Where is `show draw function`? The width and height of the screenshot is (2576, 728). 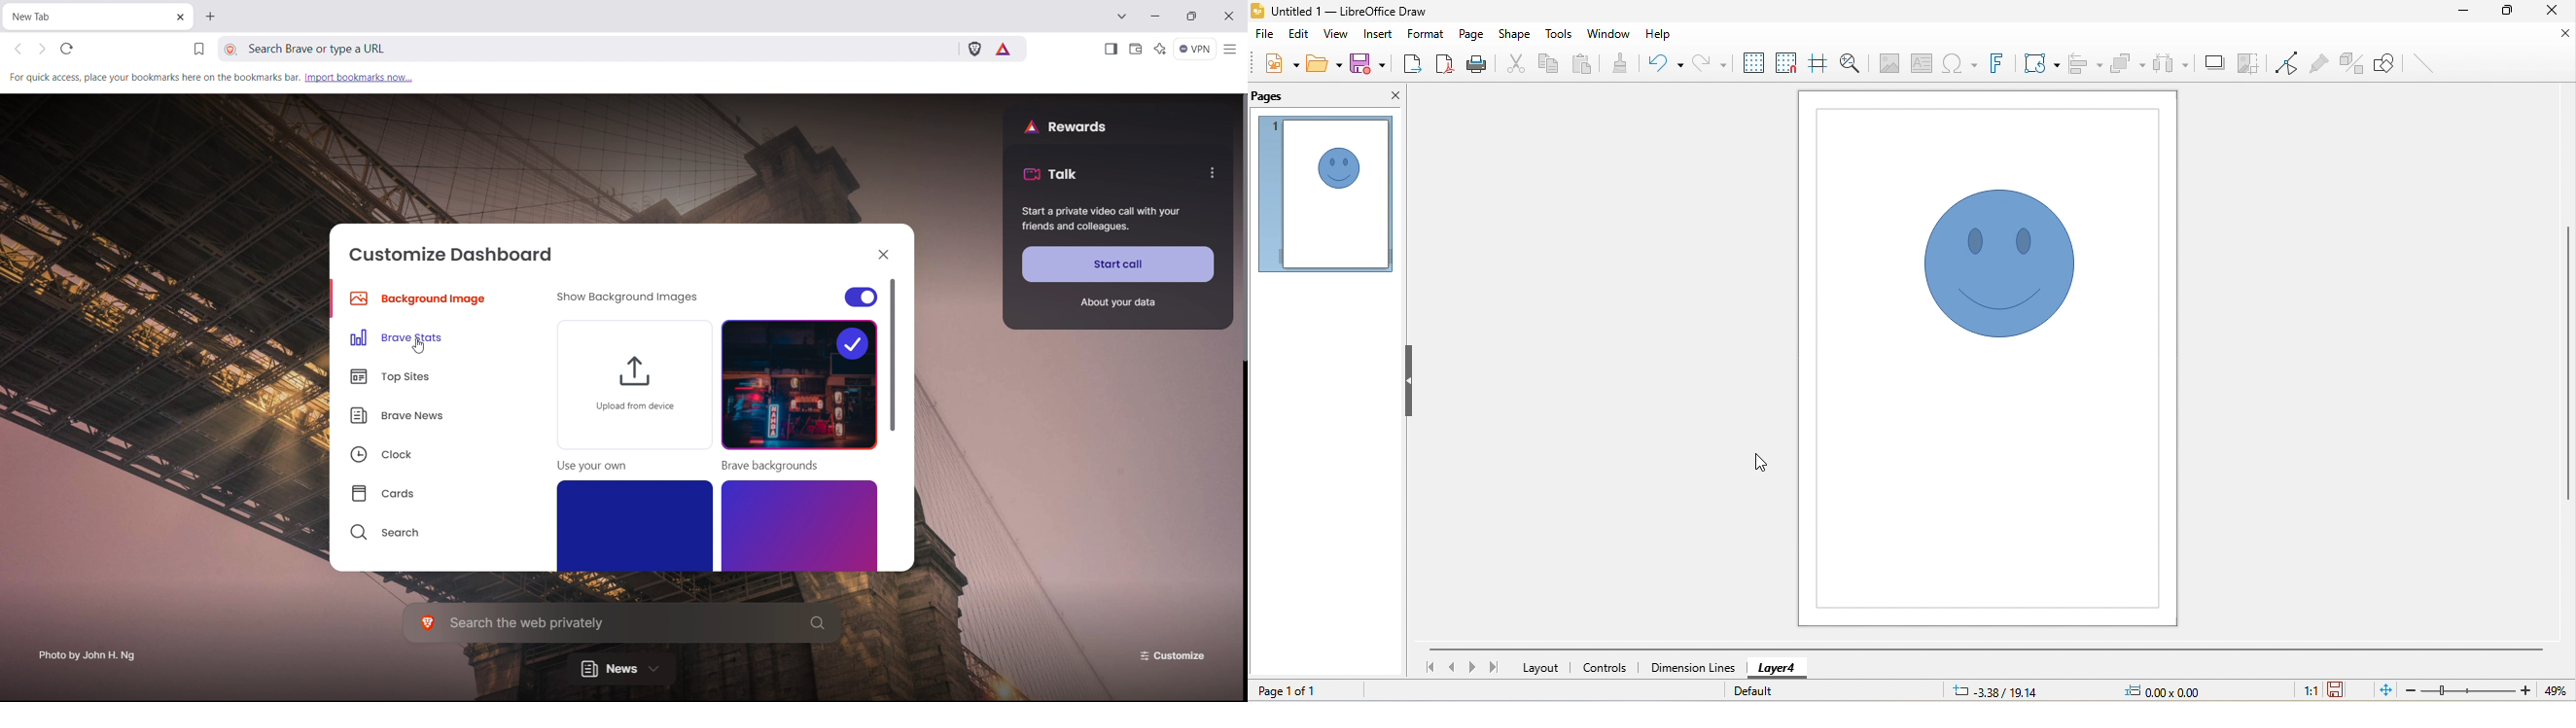 show draw function is located at coordinates (2382, 63).